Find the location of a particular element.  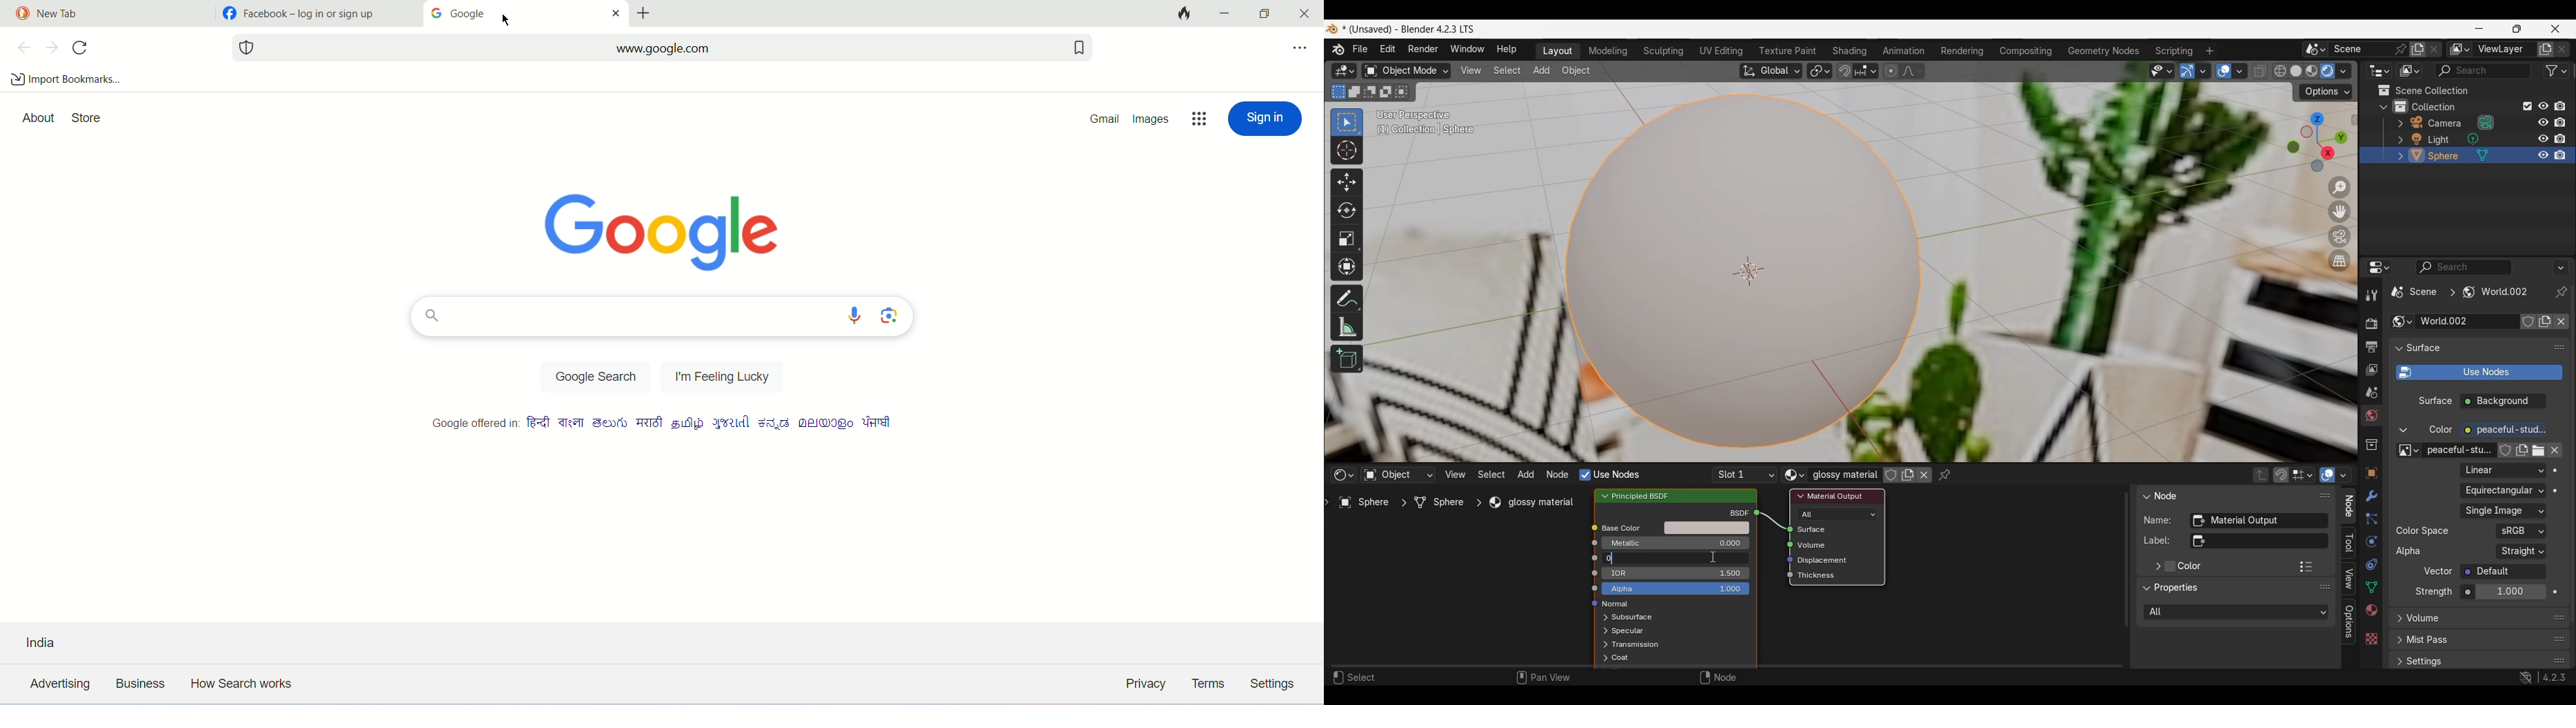

Nodes to render material is located at coordinates (1609, 475).